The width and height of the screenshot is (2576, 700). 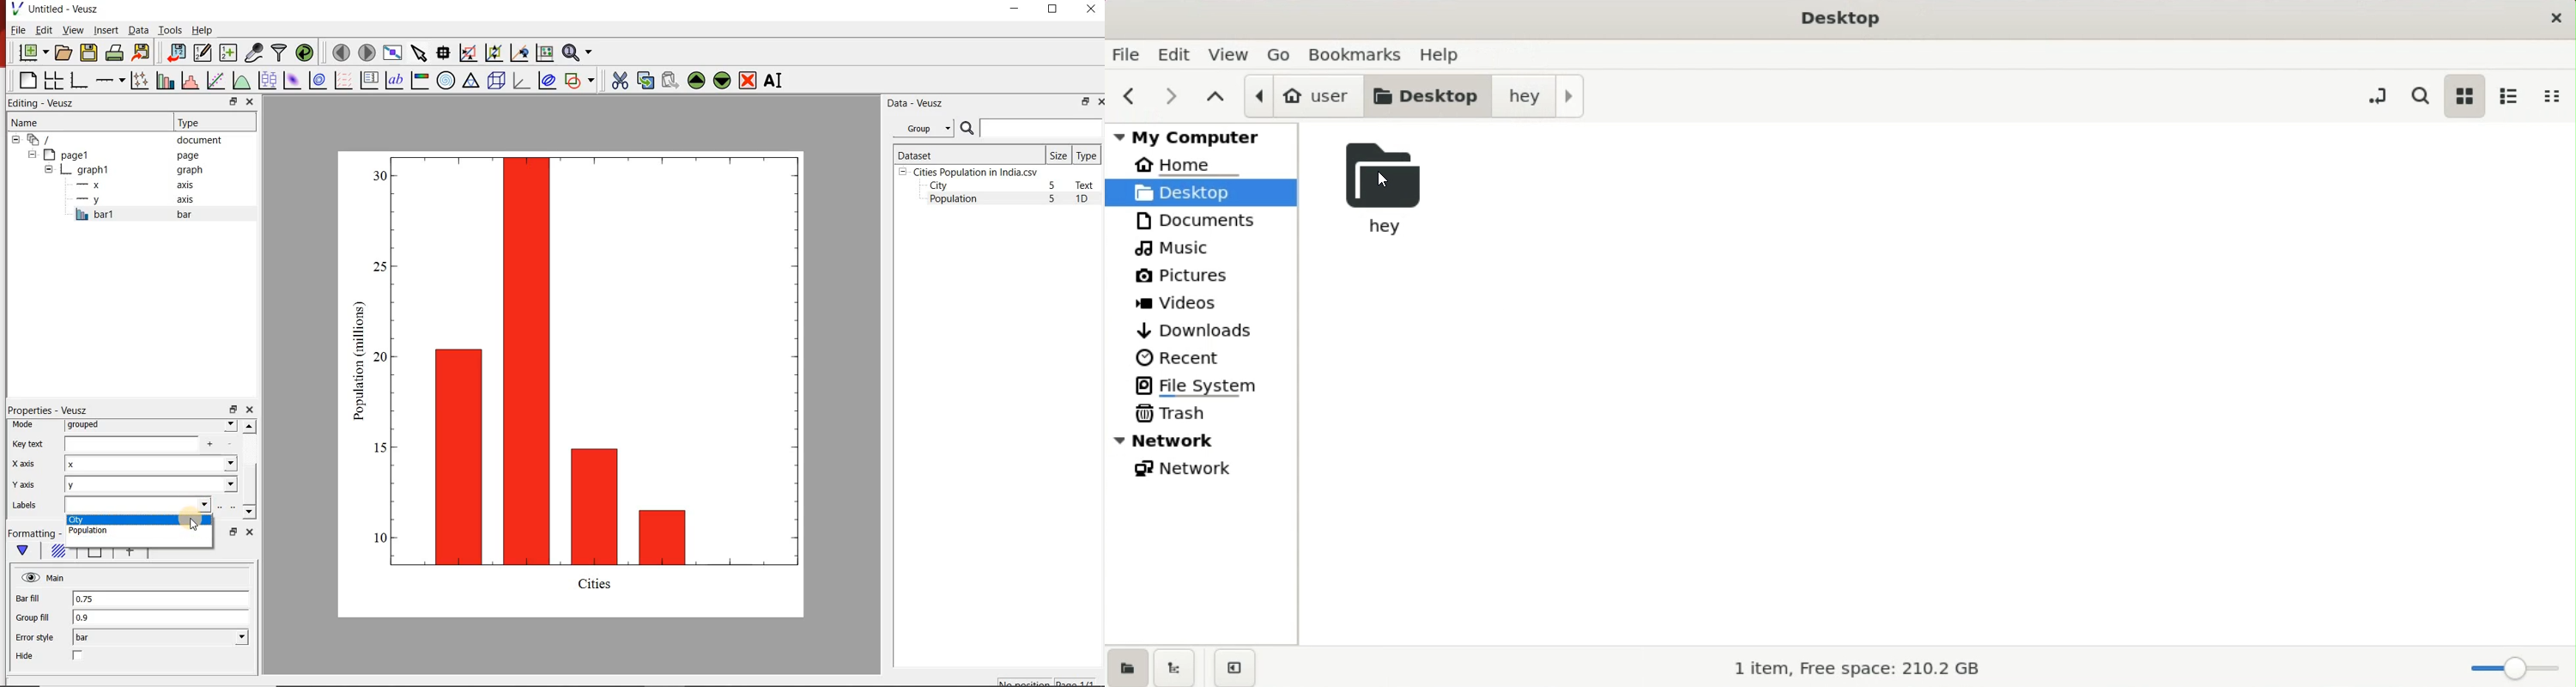 What do you see at coordinates (471, 81) in the screenshot?
I see `Ternary graph` at bounding box center [471, 81].